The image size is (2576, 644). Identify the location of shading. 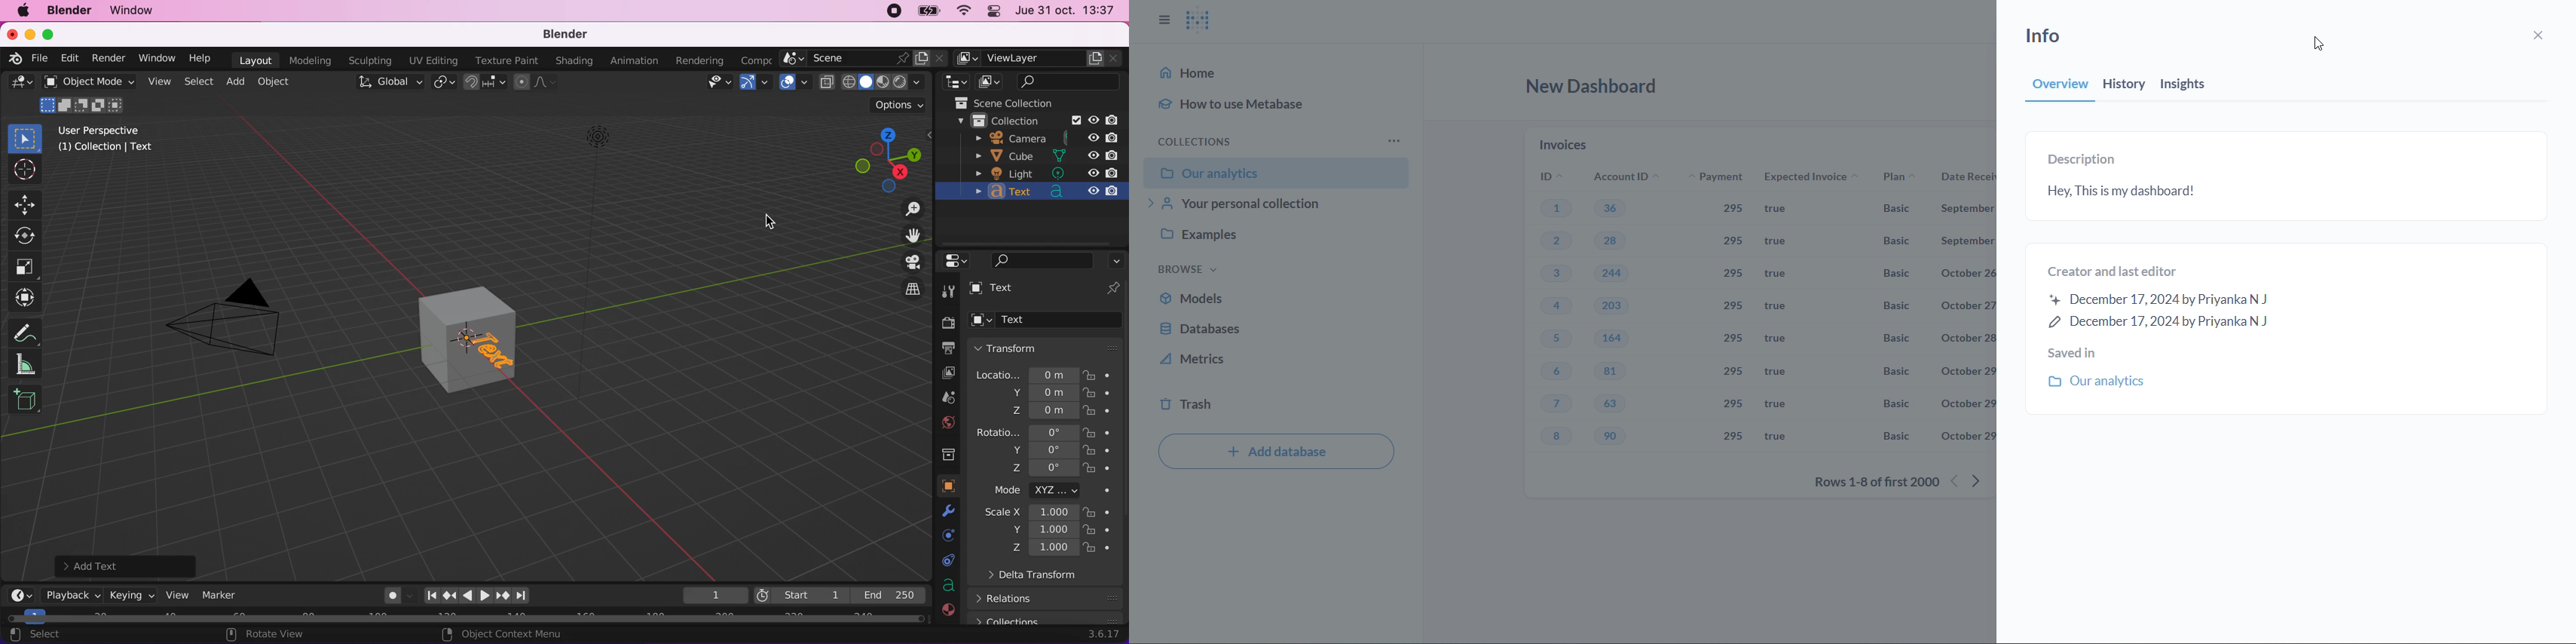
(883, 82).